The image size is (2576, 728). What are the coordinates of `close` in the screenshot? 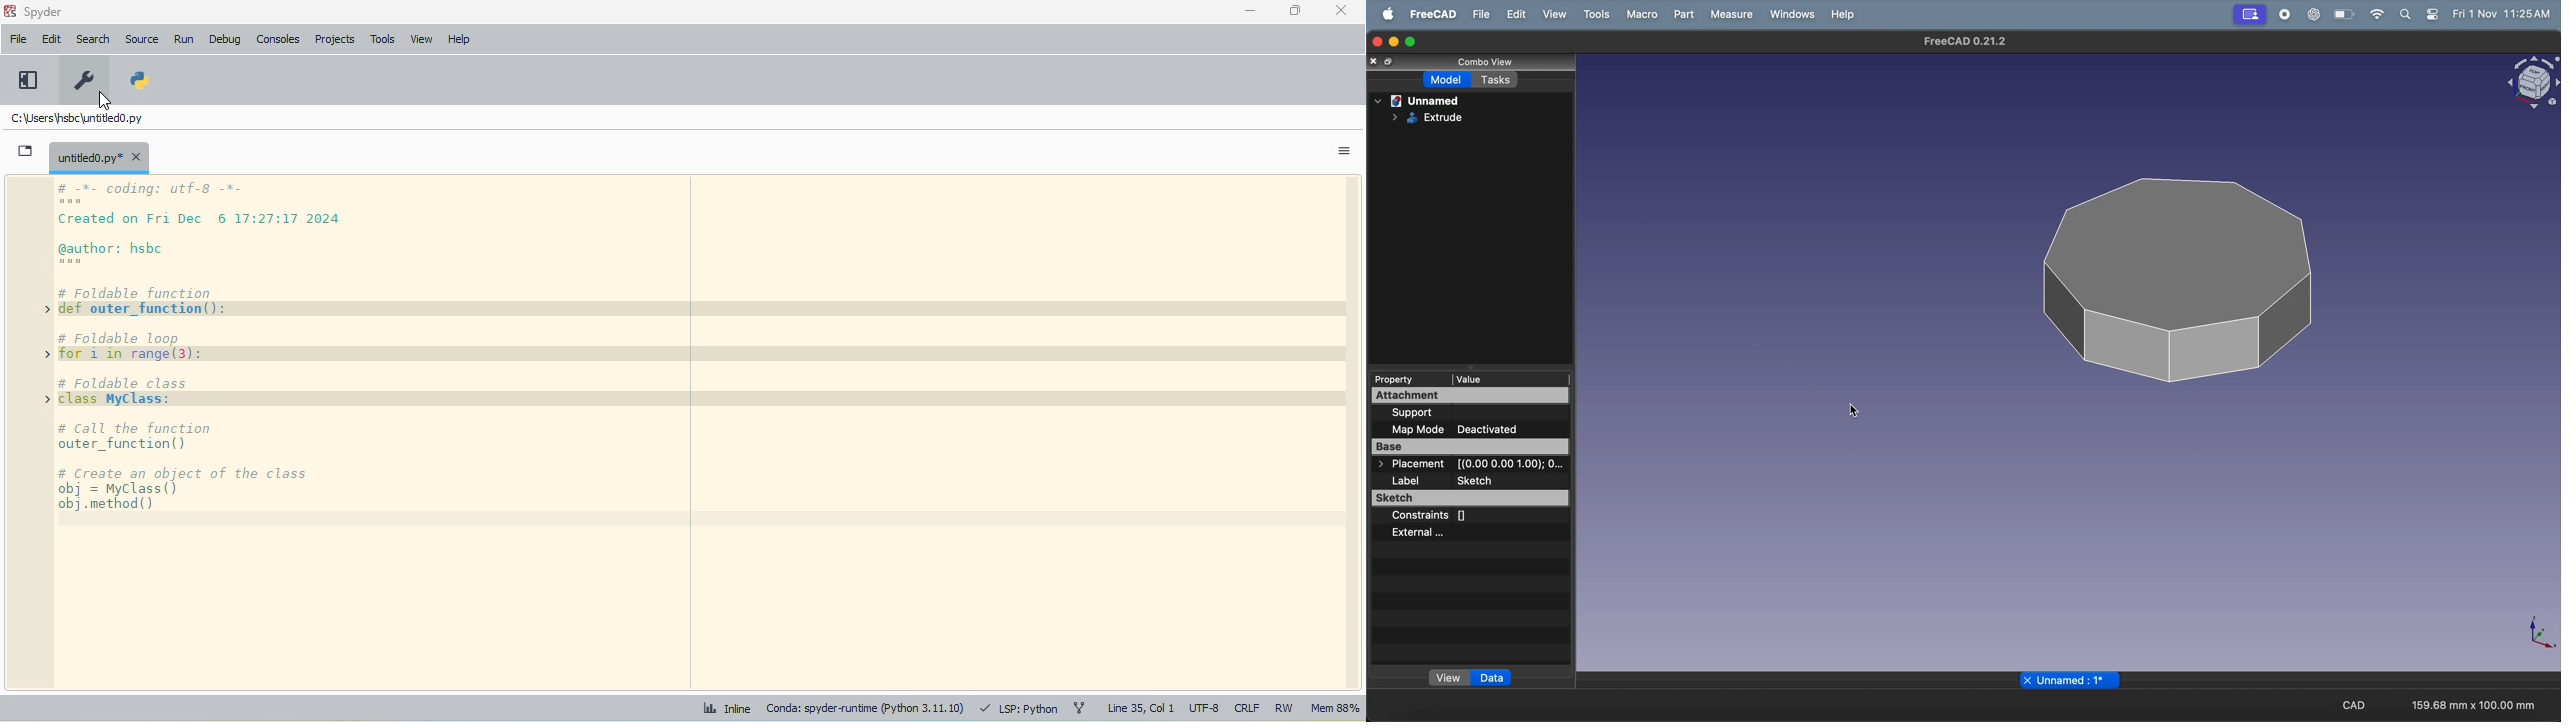 It's located at (1342, 9).